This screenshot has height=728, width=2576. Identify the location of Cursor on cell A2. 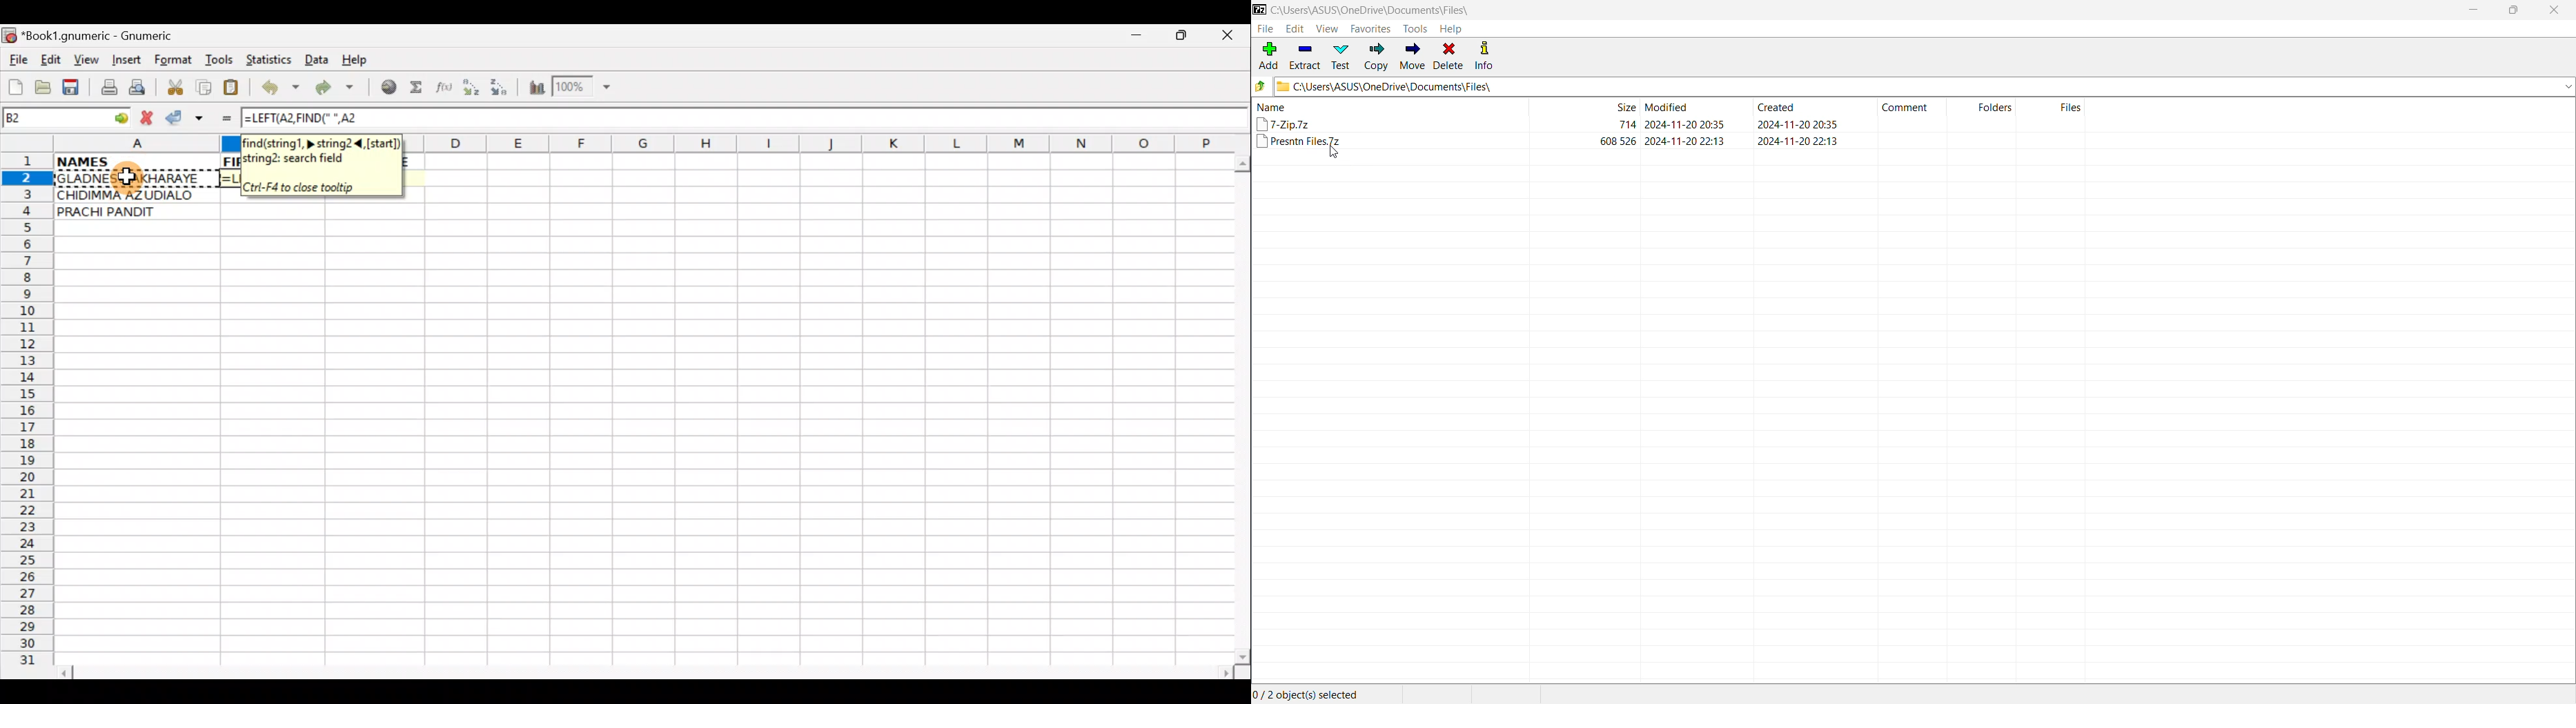
(126, 179).